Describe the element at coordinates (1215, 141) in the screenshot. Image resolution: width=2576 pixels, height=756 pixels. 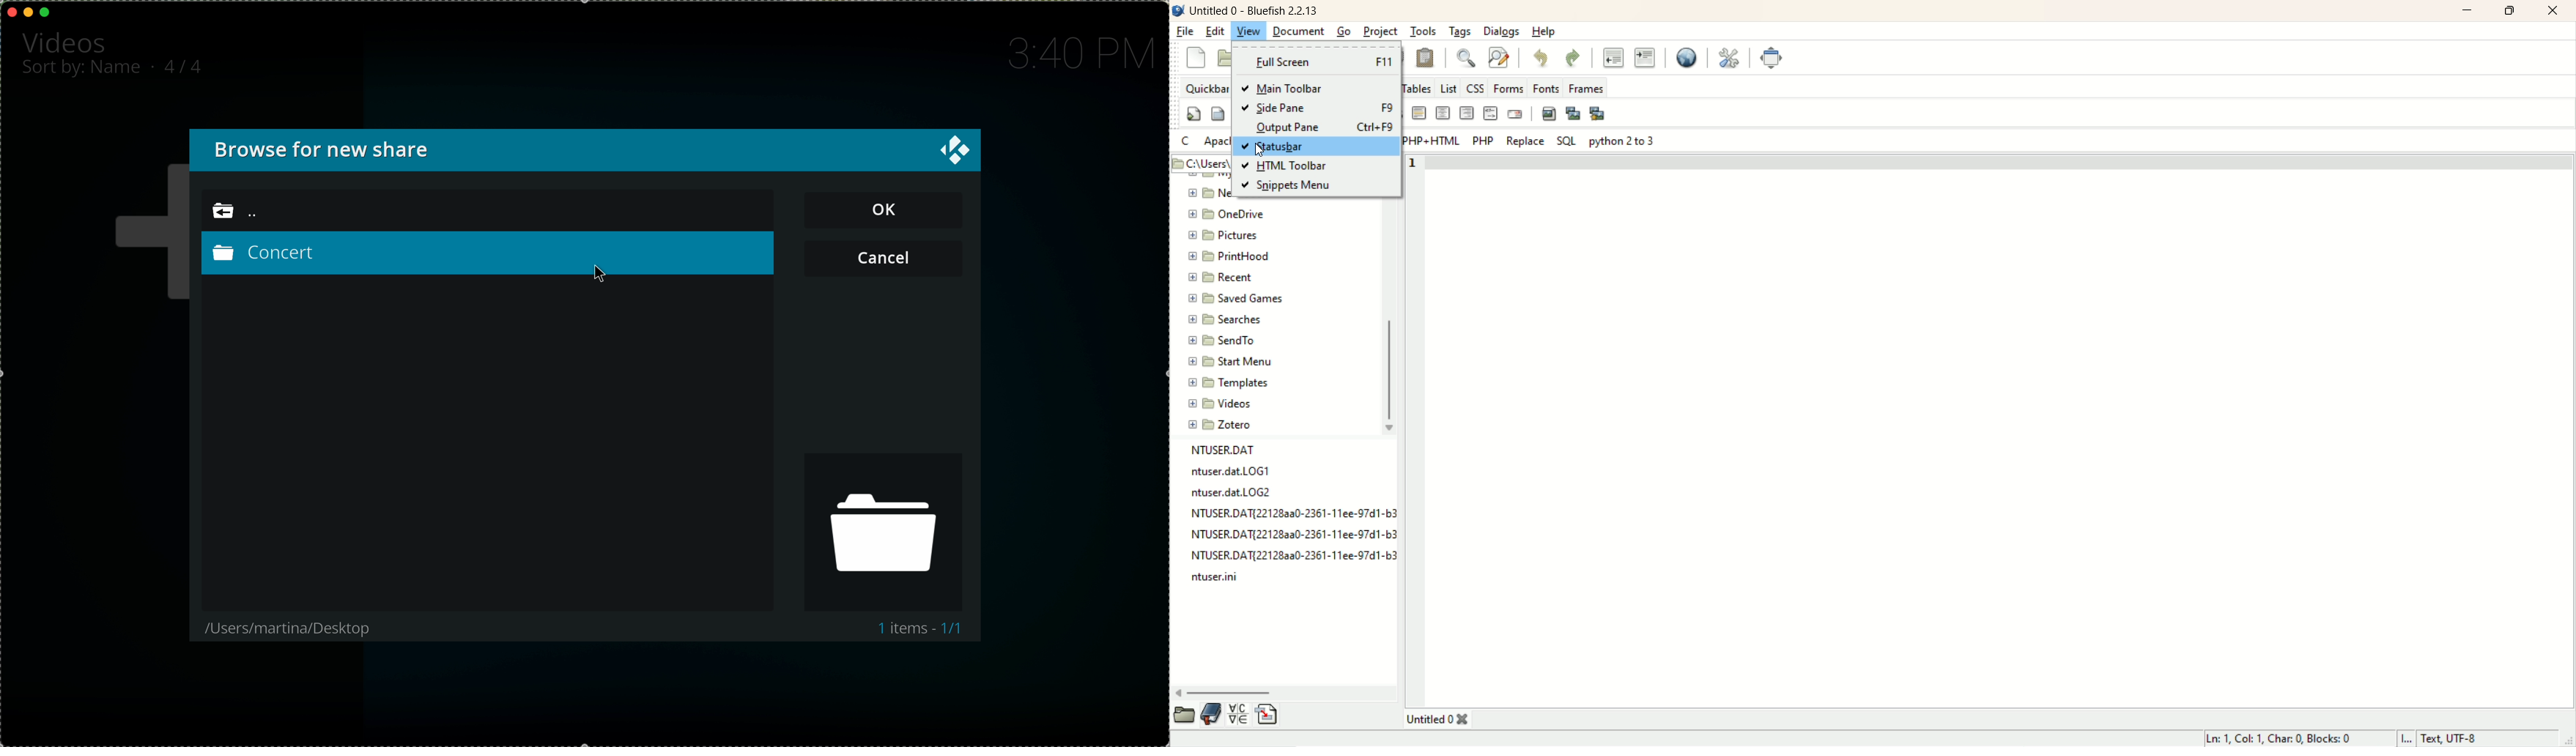
I see `apache` at that location.